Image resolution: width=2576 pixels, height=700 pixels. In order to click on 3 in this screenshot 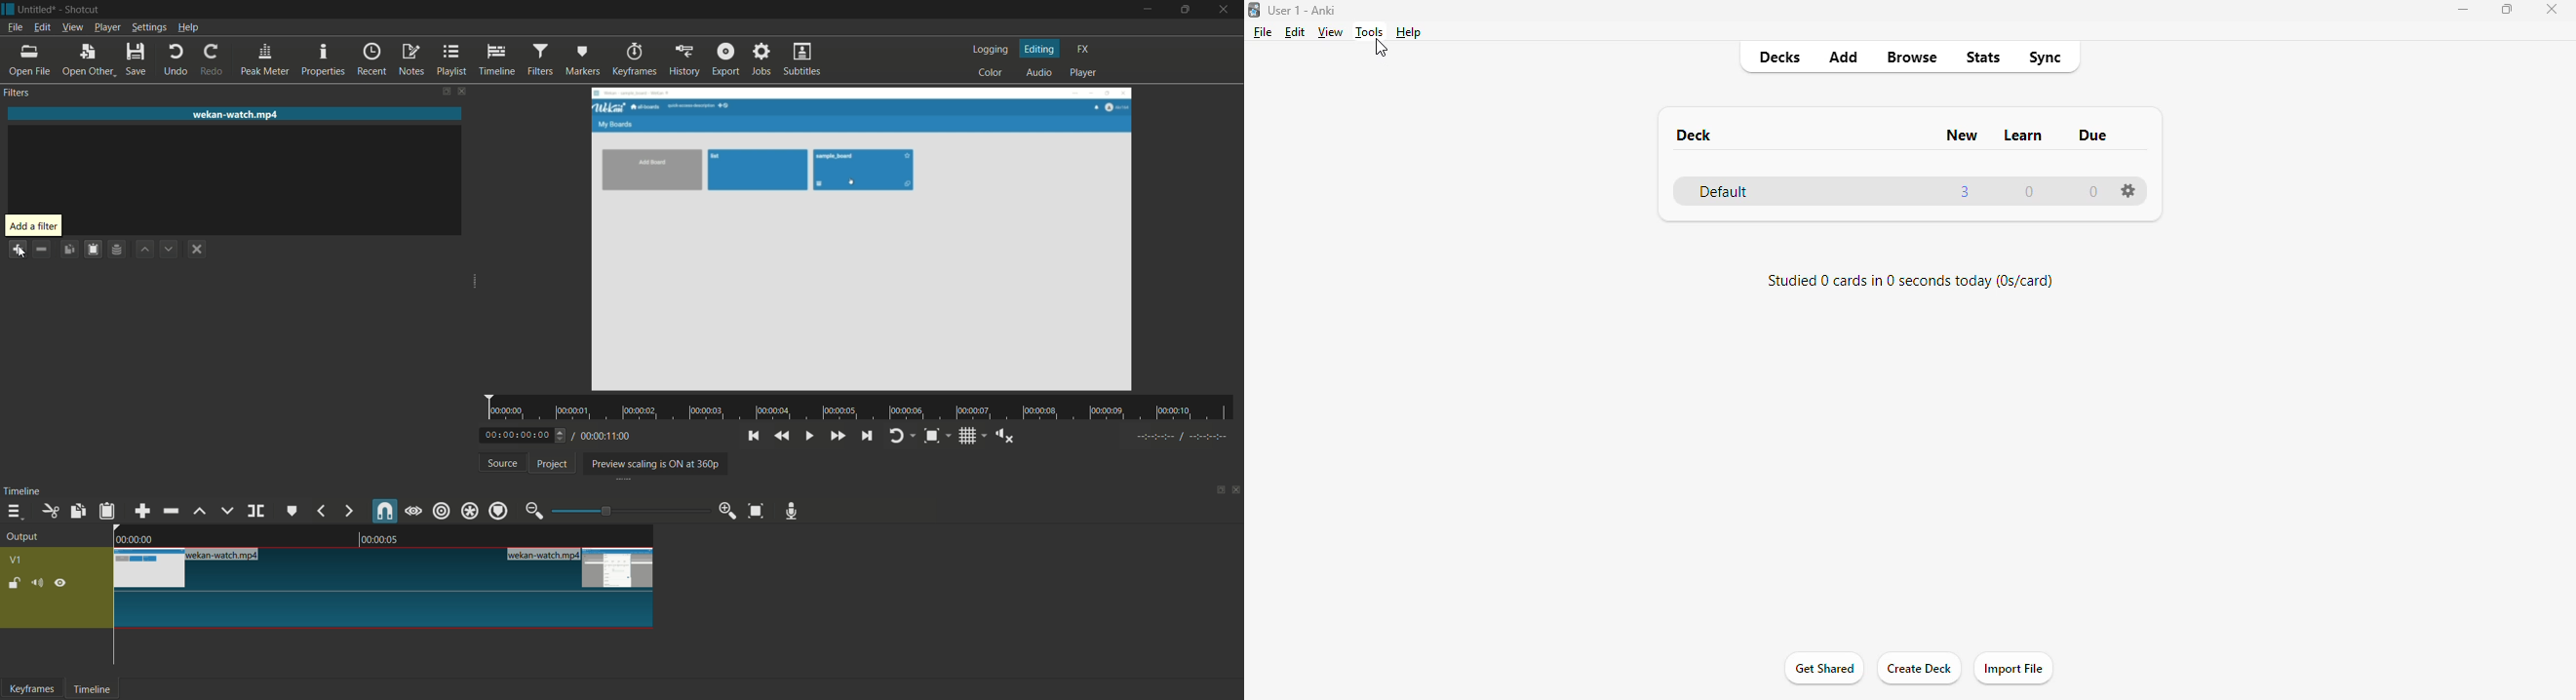, I will do `click(1966, 191)`.